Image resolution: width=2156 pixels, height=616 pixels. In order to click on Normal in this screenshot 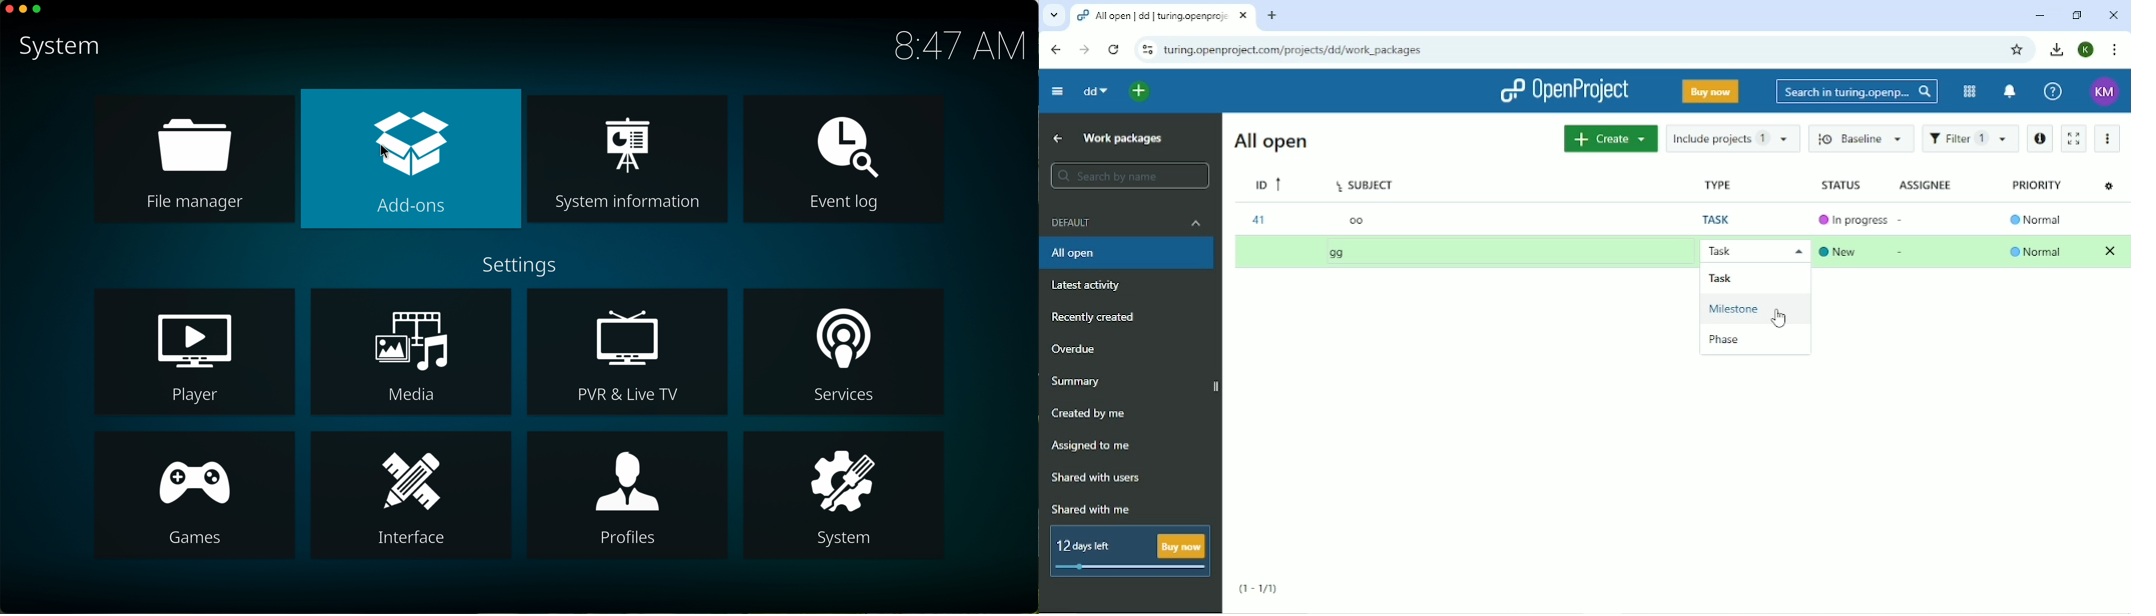, I will do `click(2037, 251)`.